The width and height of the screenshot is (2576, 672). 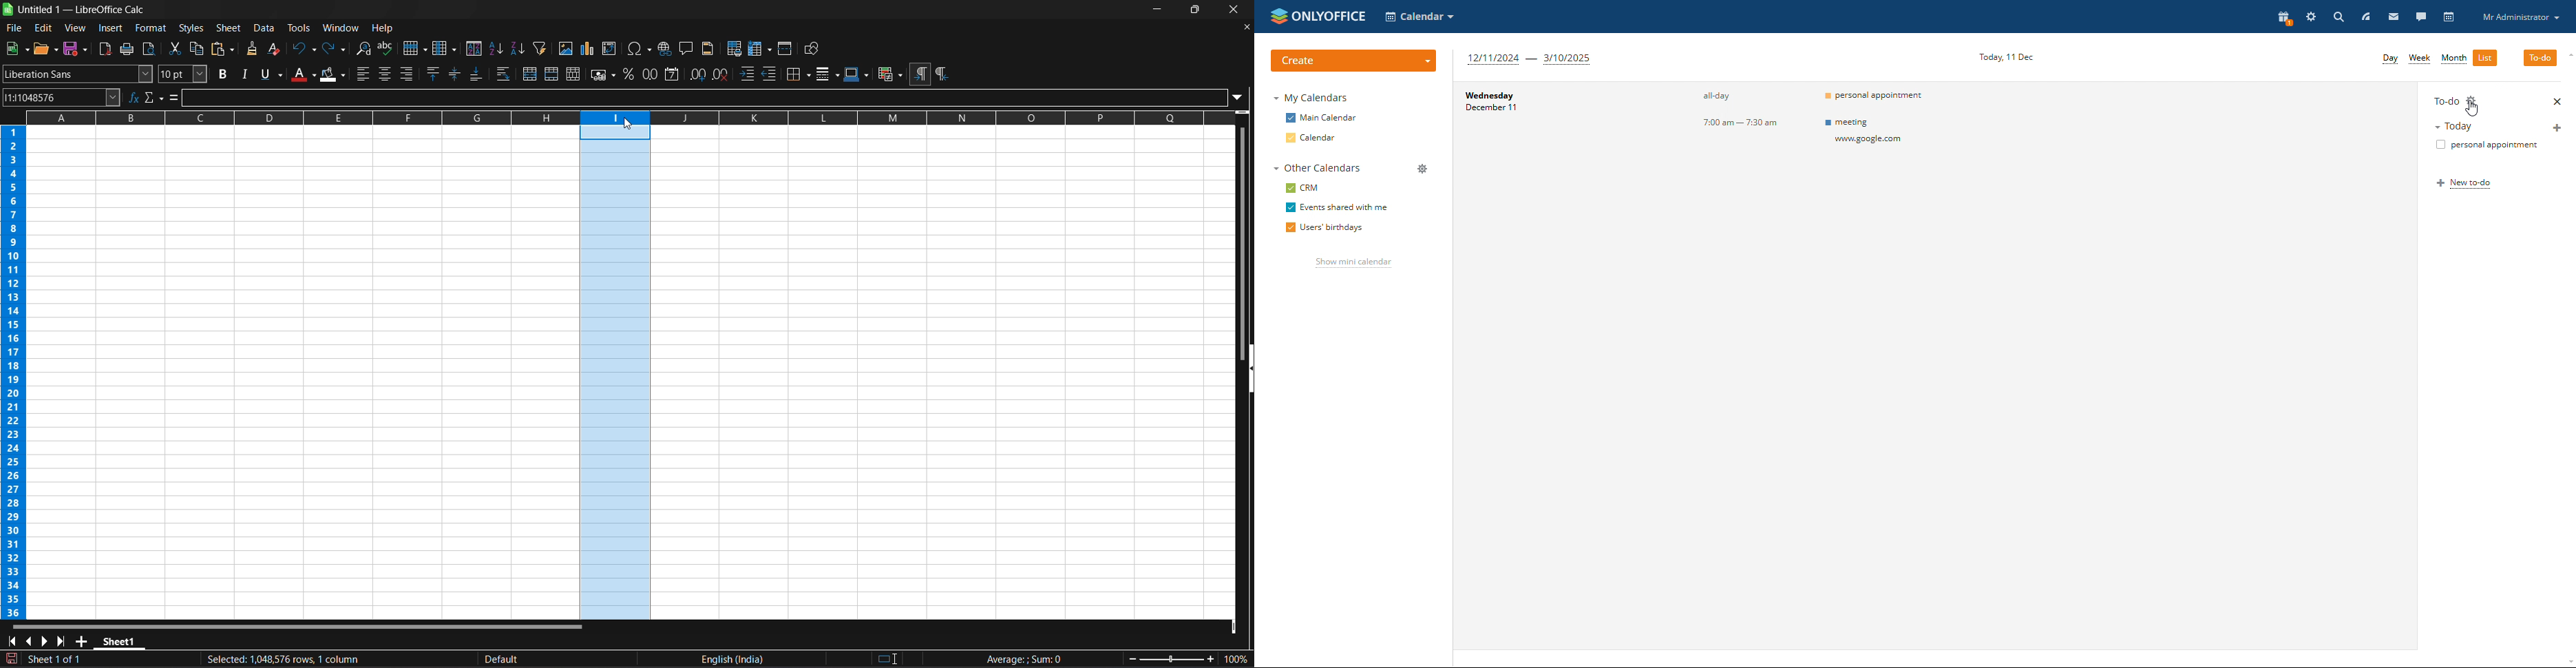 I want to click on freeze rows and columns, so click(x=761, y=48).